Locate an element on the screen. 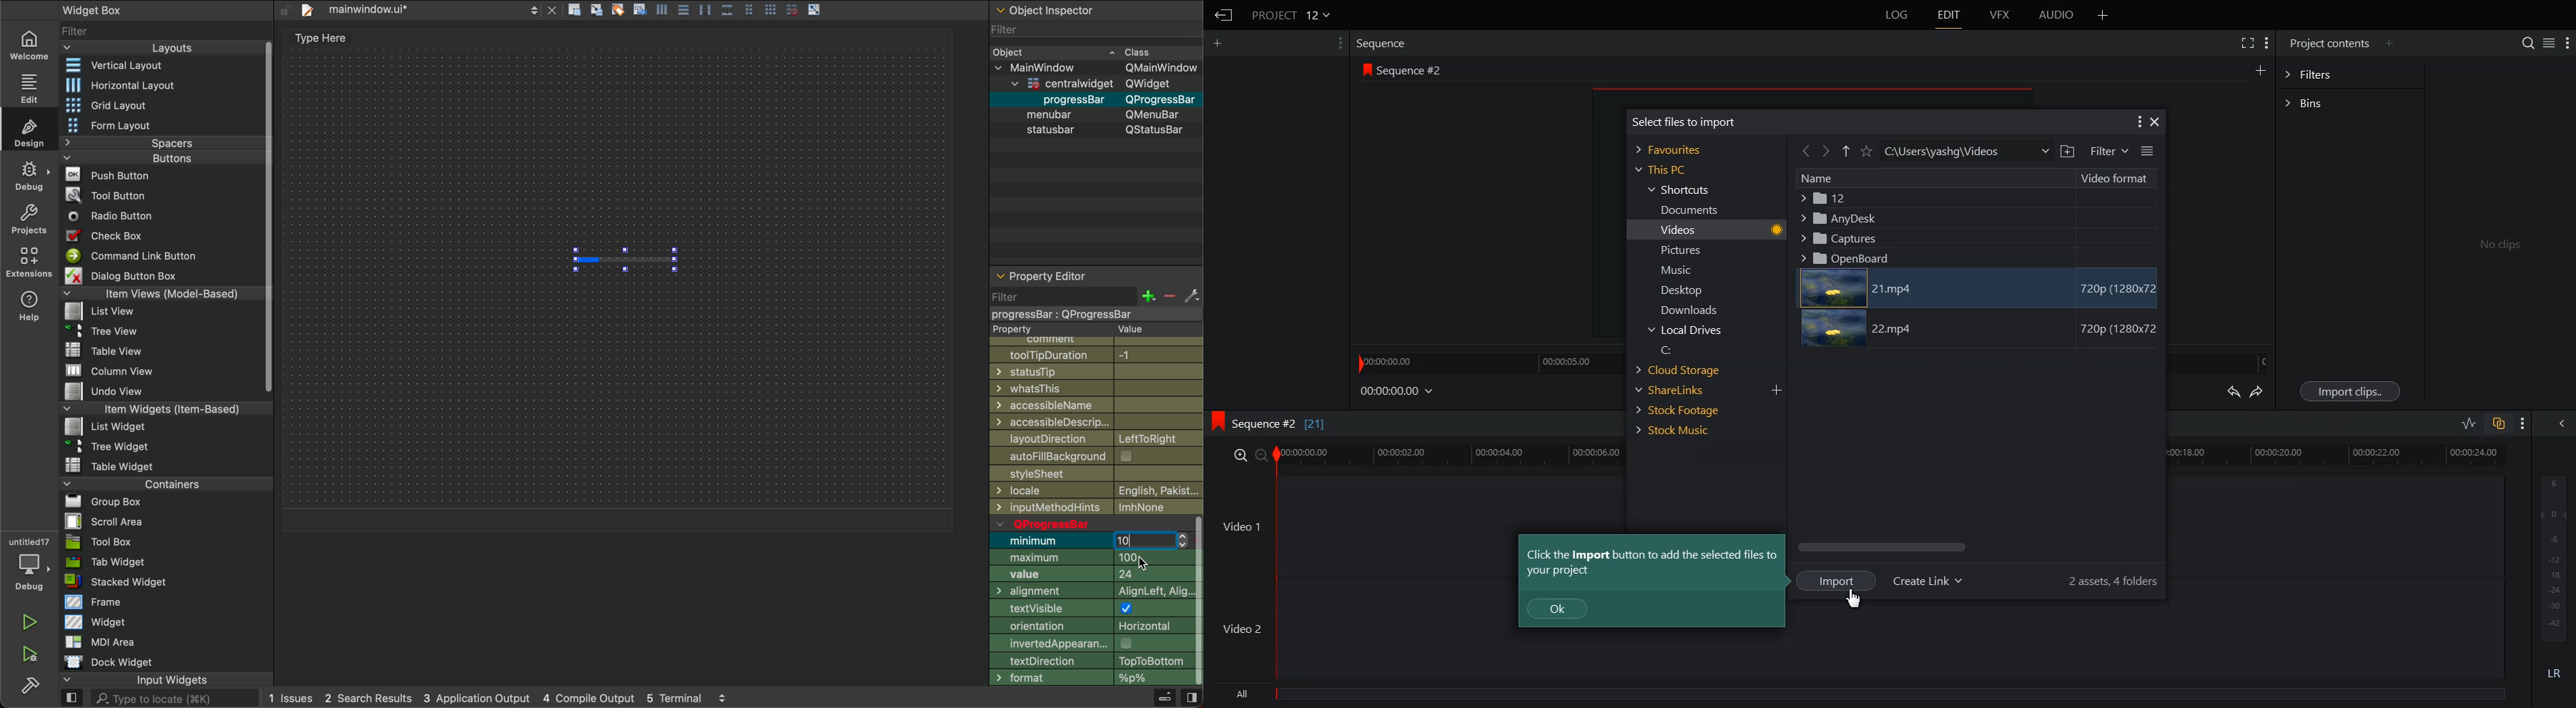 This screenshot has height=728, width=2576. Stack Widget is located at coordinates (149, 582).